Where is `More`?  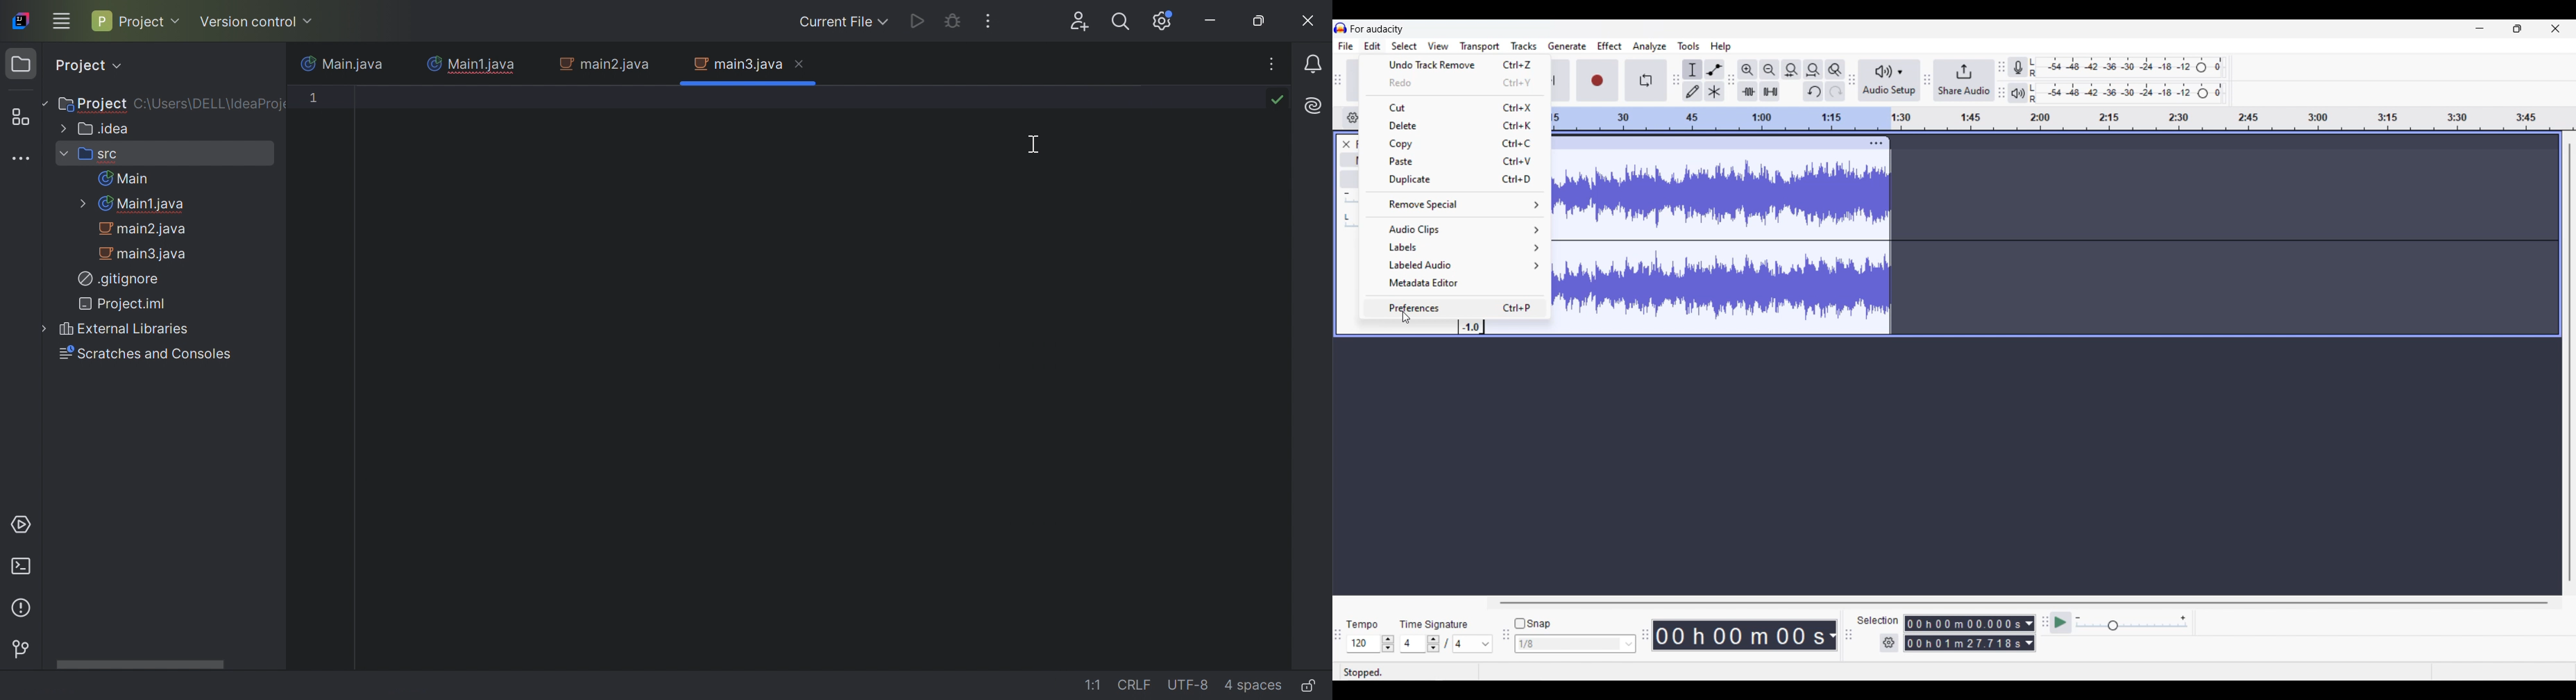
More is located at coordinates (1273, 64).